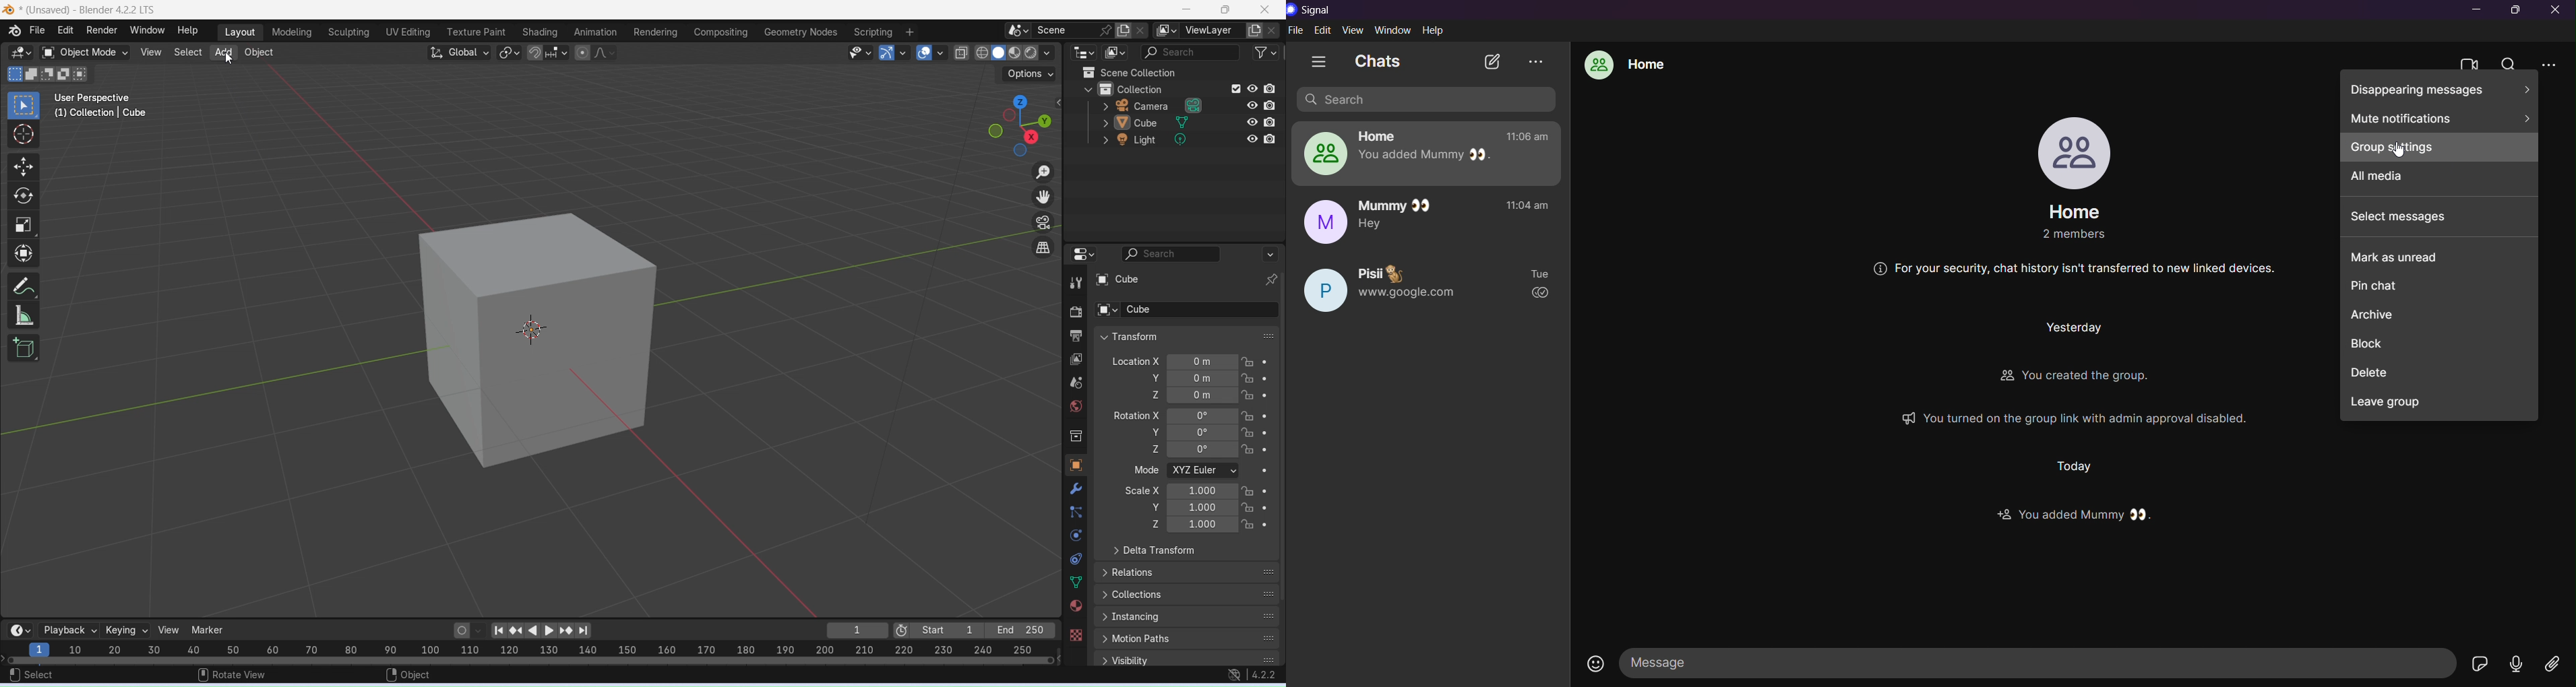 Image resolution: width=2576 pixels, height=700 pixels. Describe the element at coordinates (1156, 448) in the screenshot. I see `Rotation Z axis` at that location.